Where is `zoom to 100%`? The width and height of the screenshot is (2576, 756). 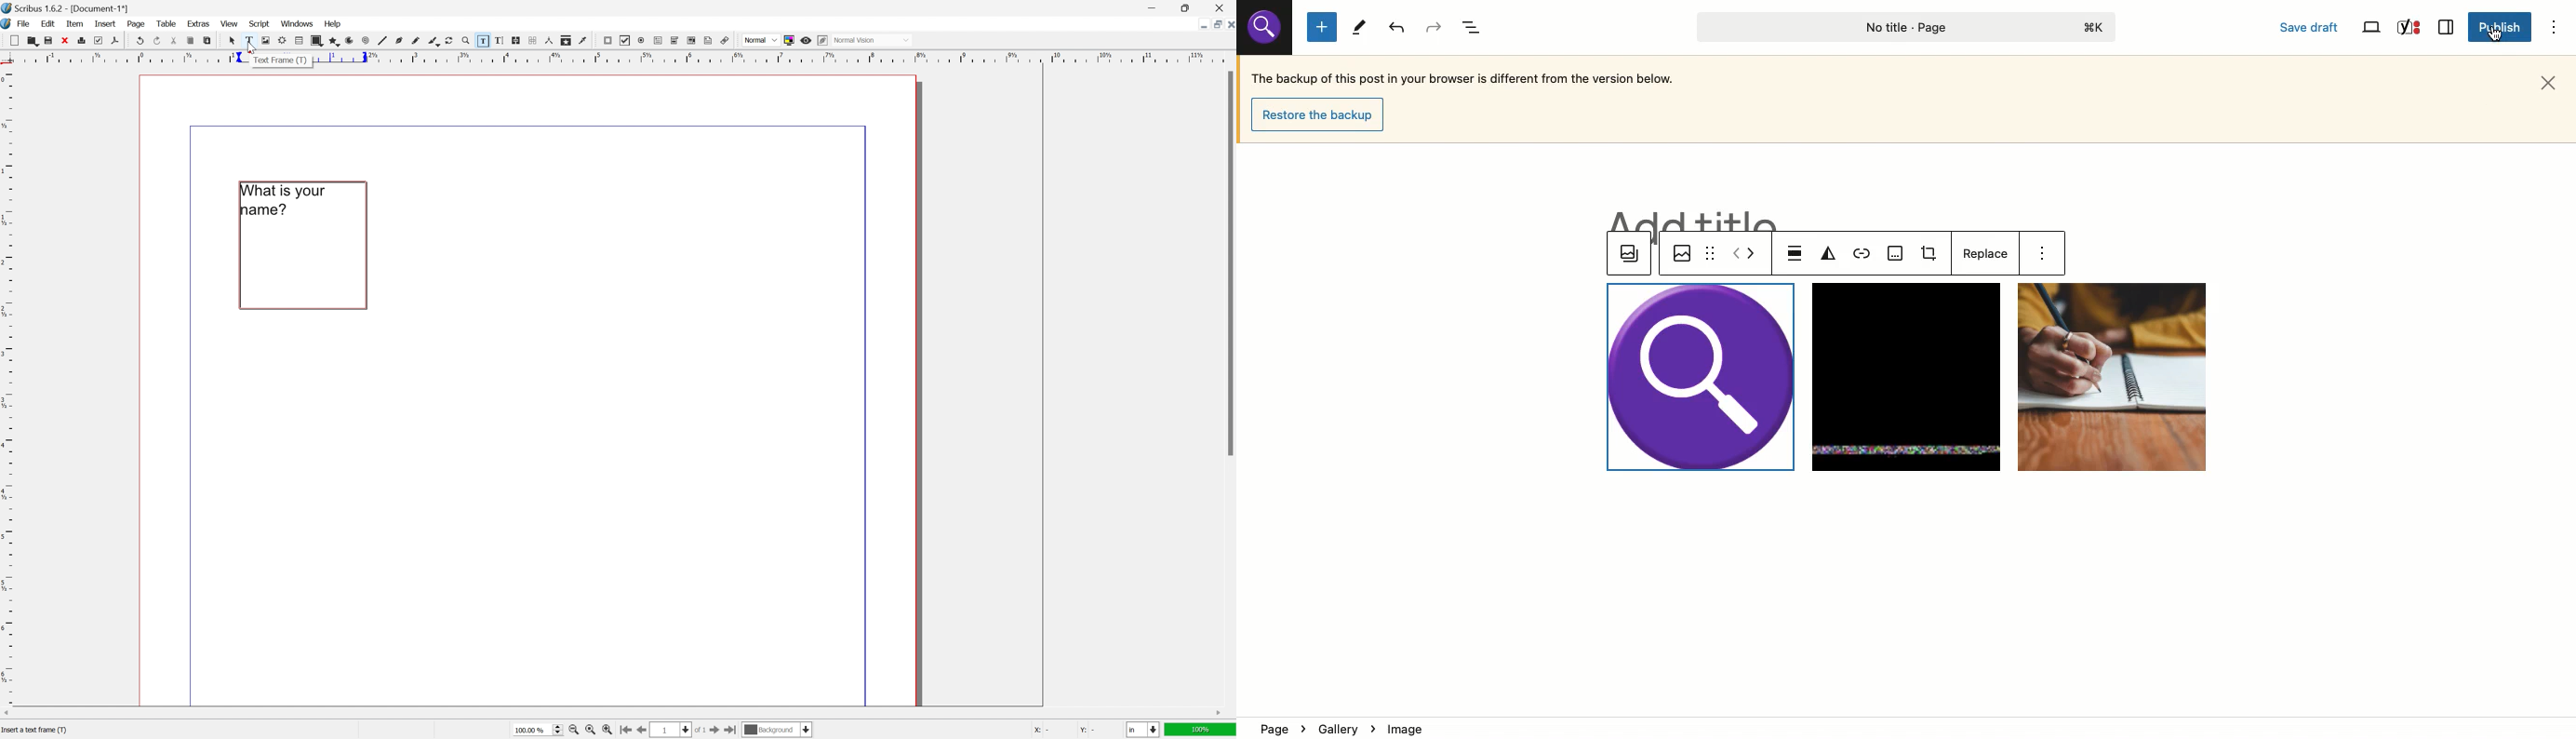
zoom to 100% is located at coordinates (588, 731).